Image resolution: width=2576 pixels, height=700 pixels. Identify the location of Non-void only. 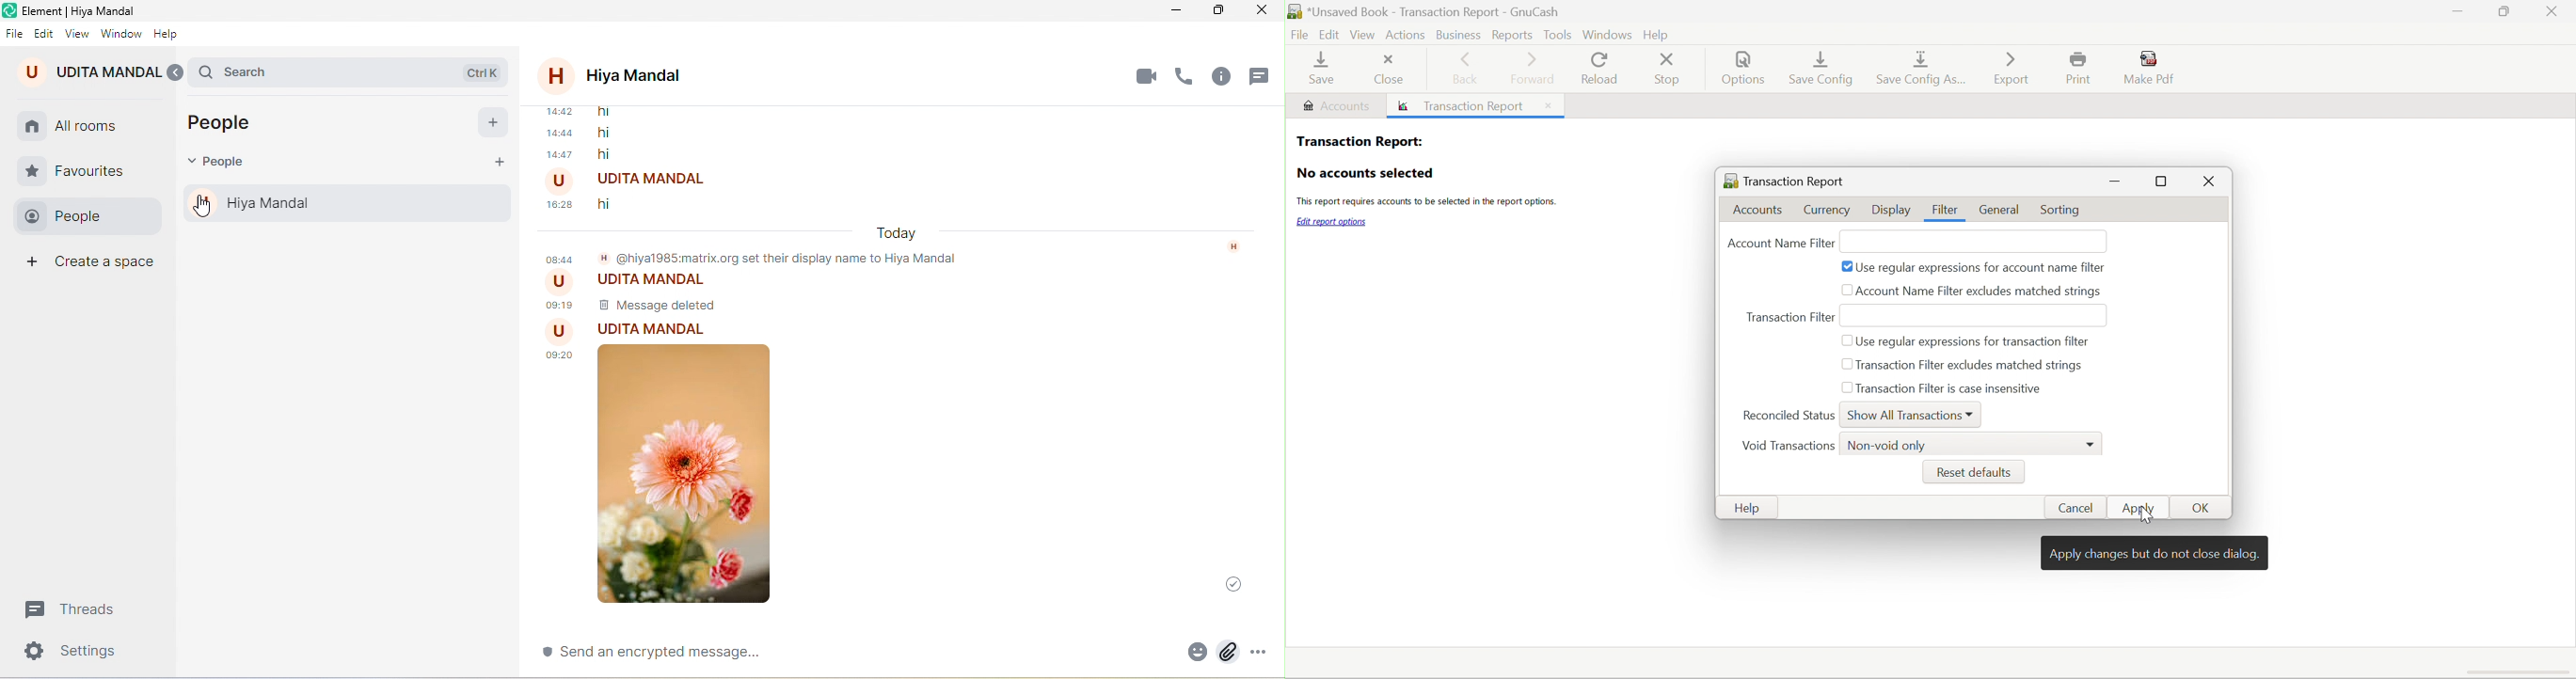
(1888, 446).